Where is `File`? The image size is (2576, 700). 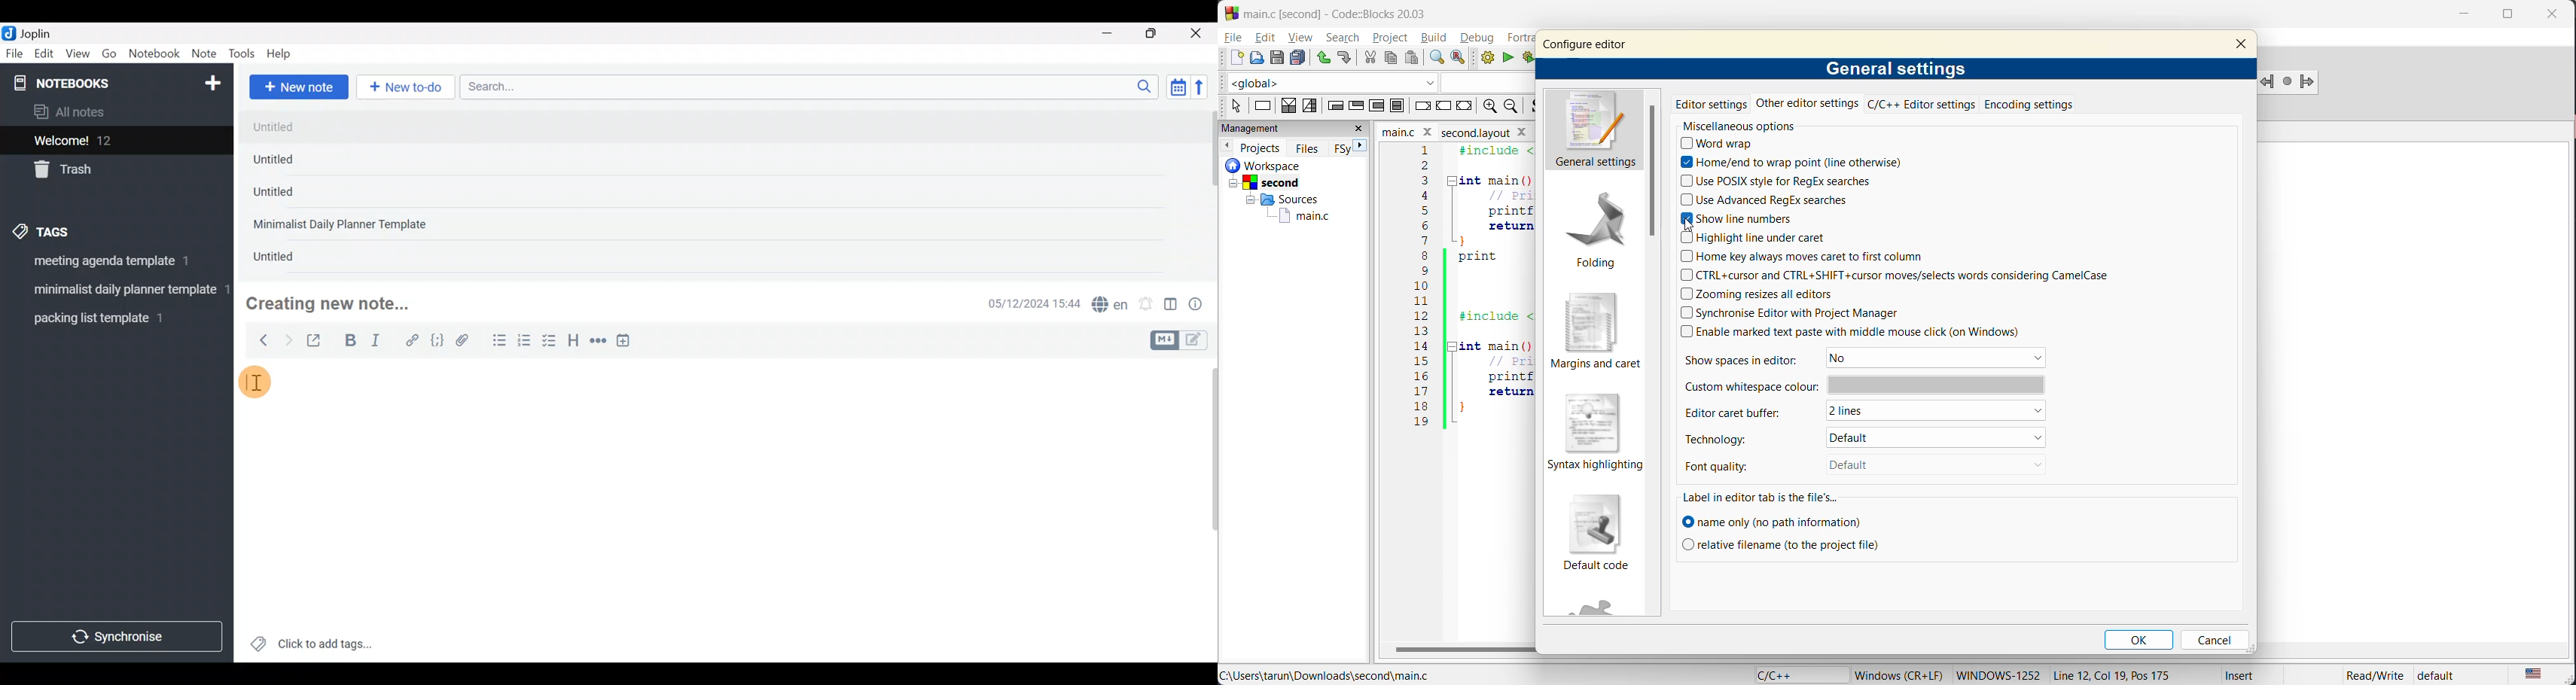 File is located at coordinates (15, 54).